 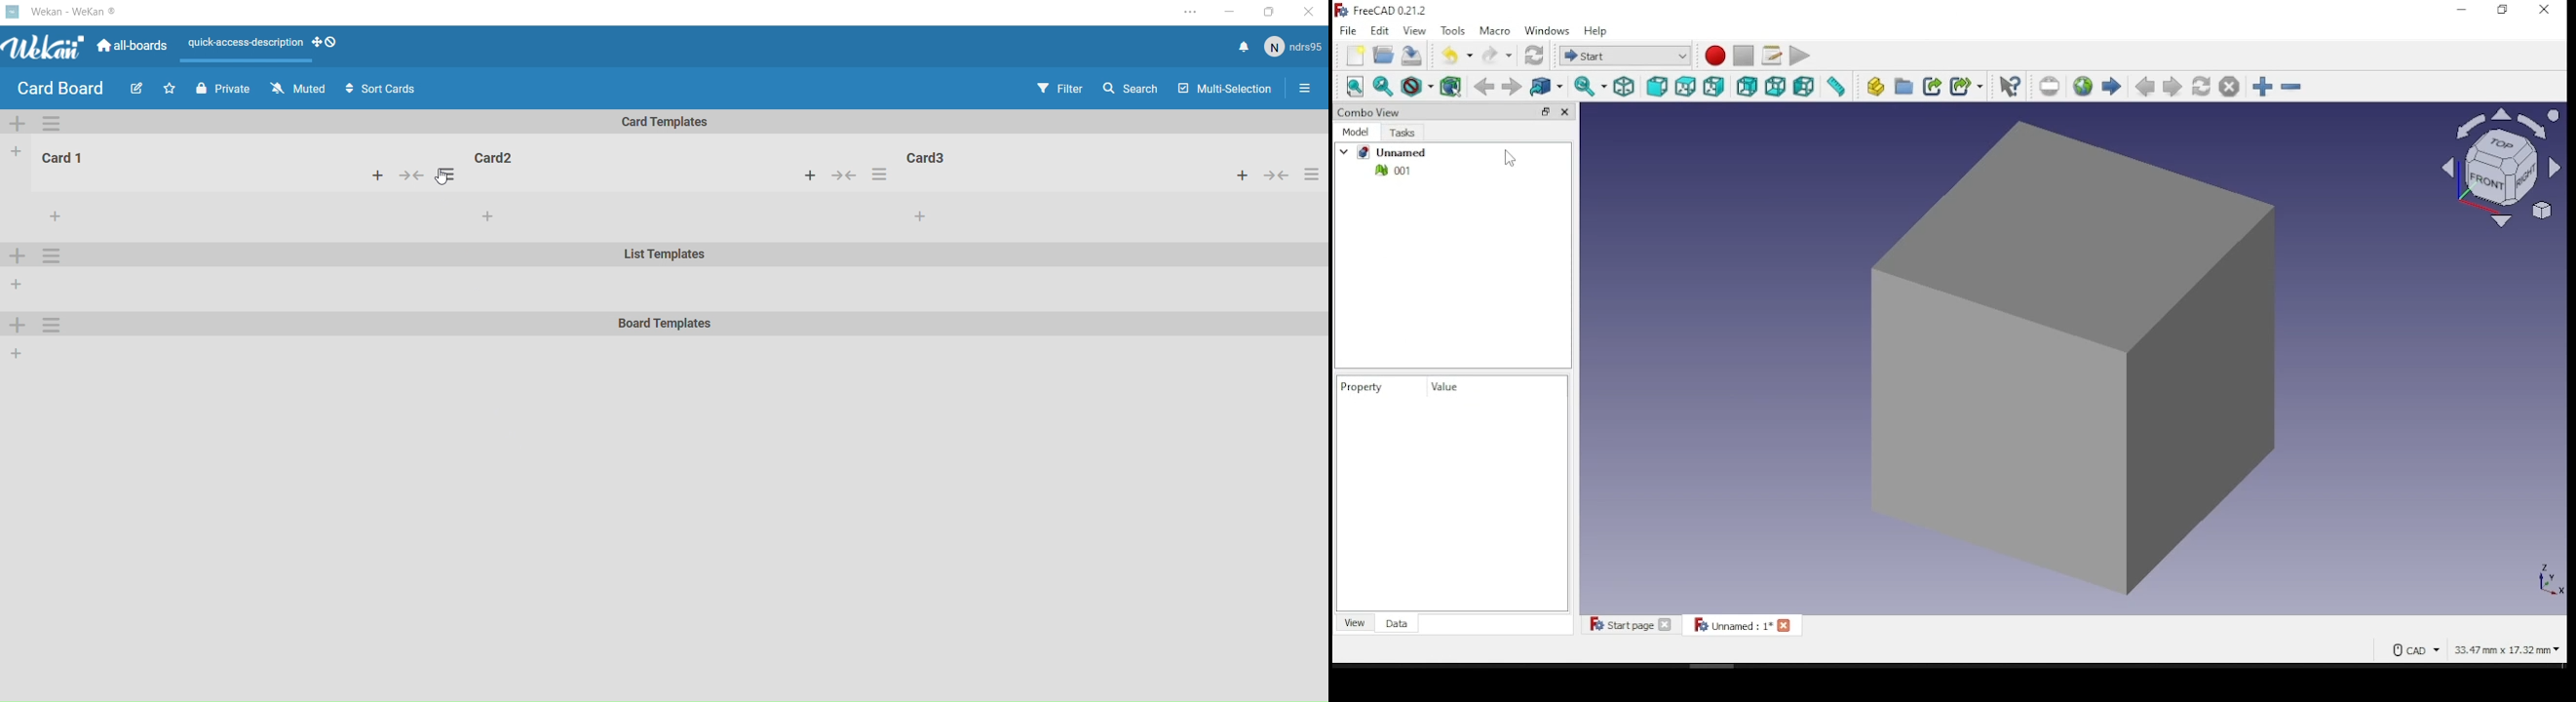 What do you see at coordinates (1356, 622) in the screenshot?
I see `view` at bounding box center [1356, 622].